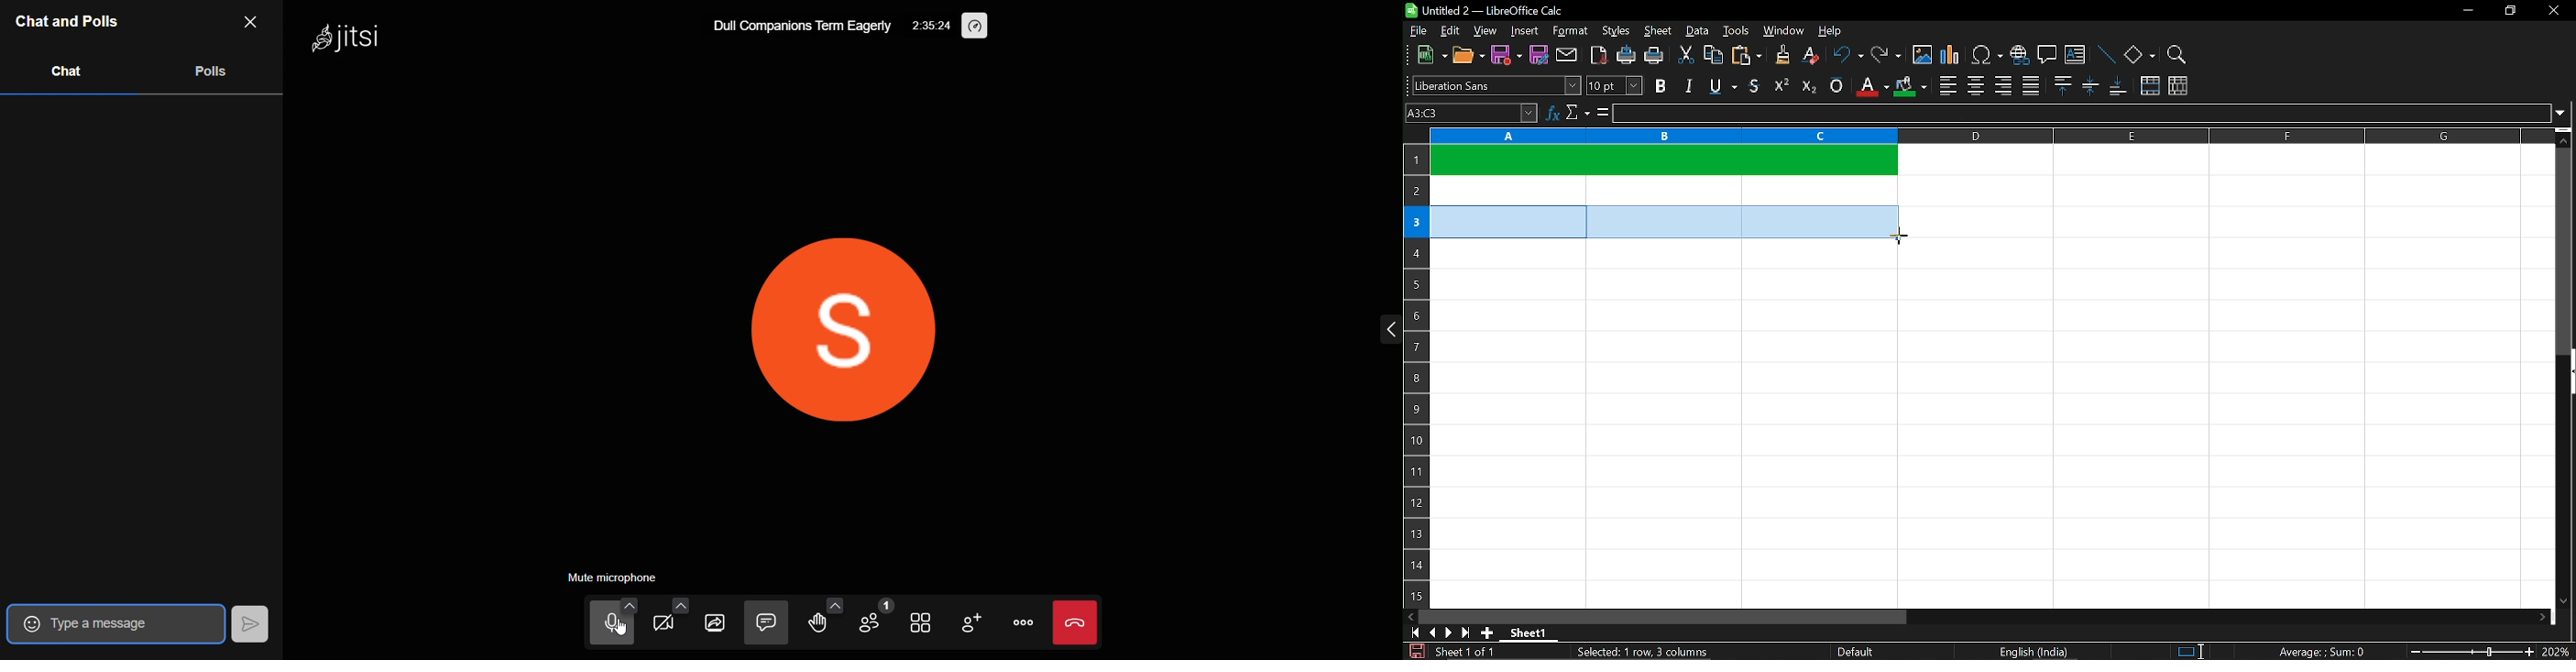 The height and width of the screenshot is (672, 2576). What do you see at coordinates (1858, 652) in the screenshot?
I see `Default` at bounding box center [1858, 652].